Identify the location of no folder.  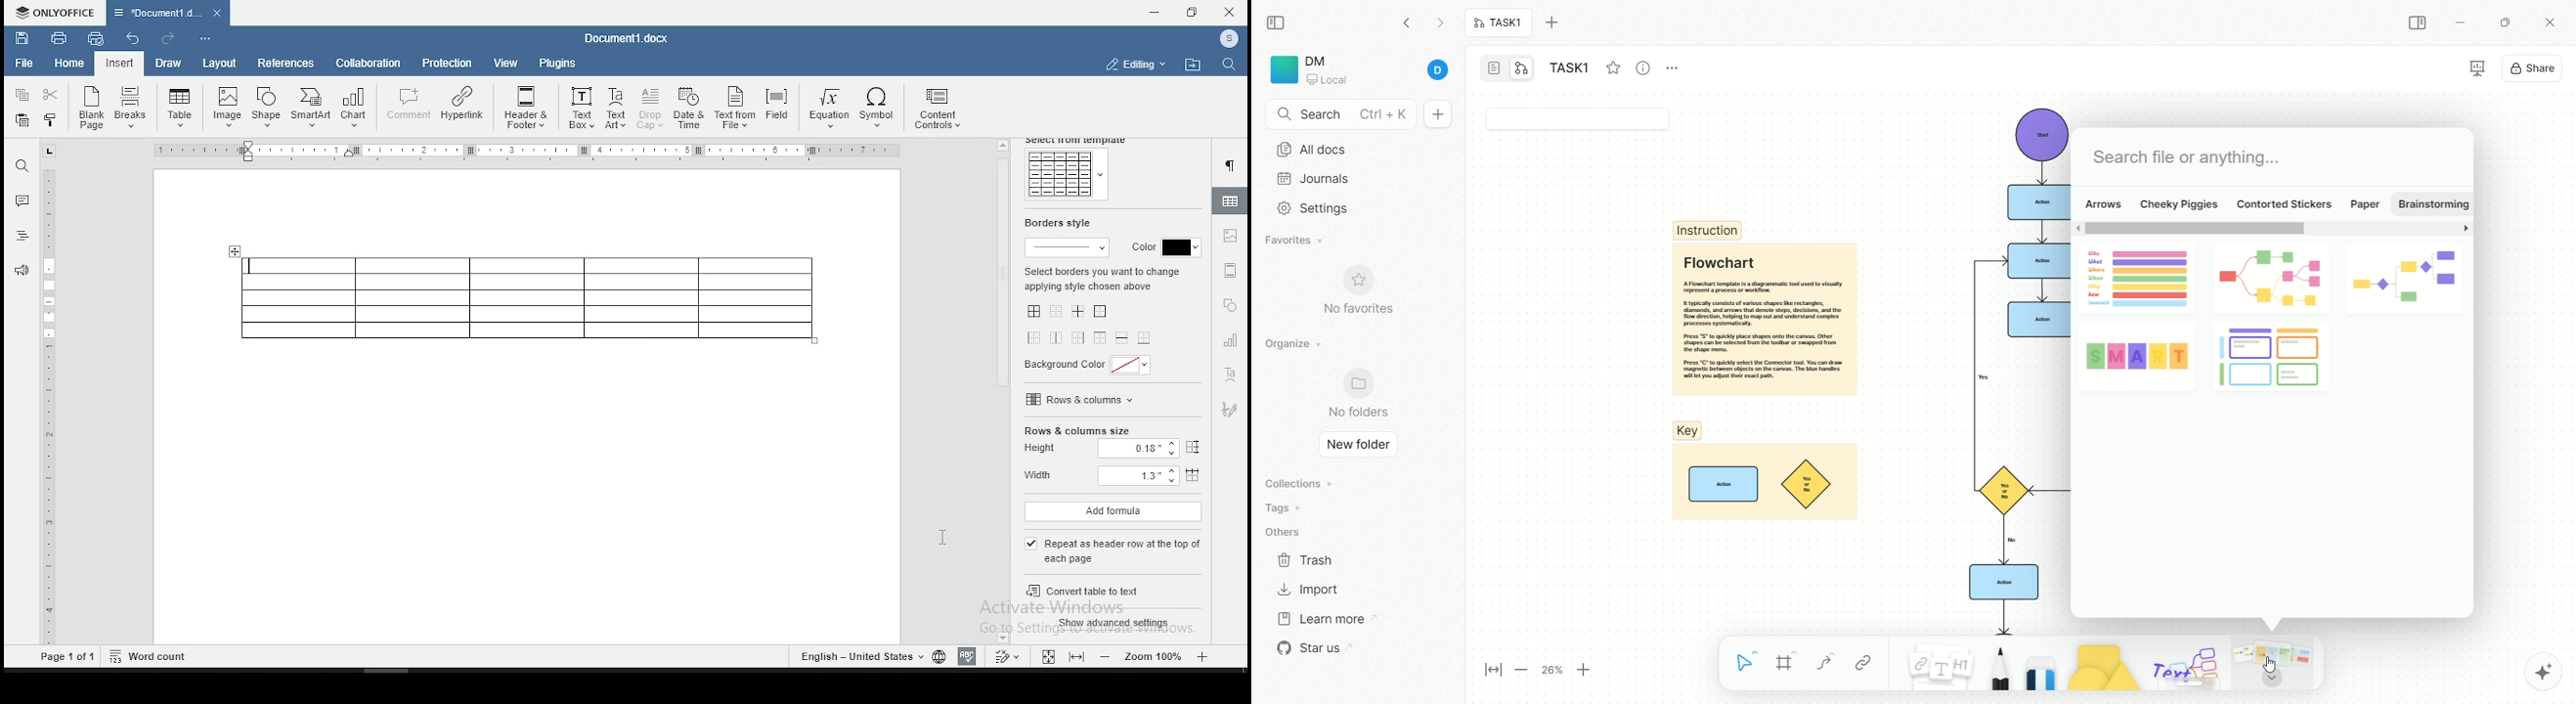
(1352, 395).